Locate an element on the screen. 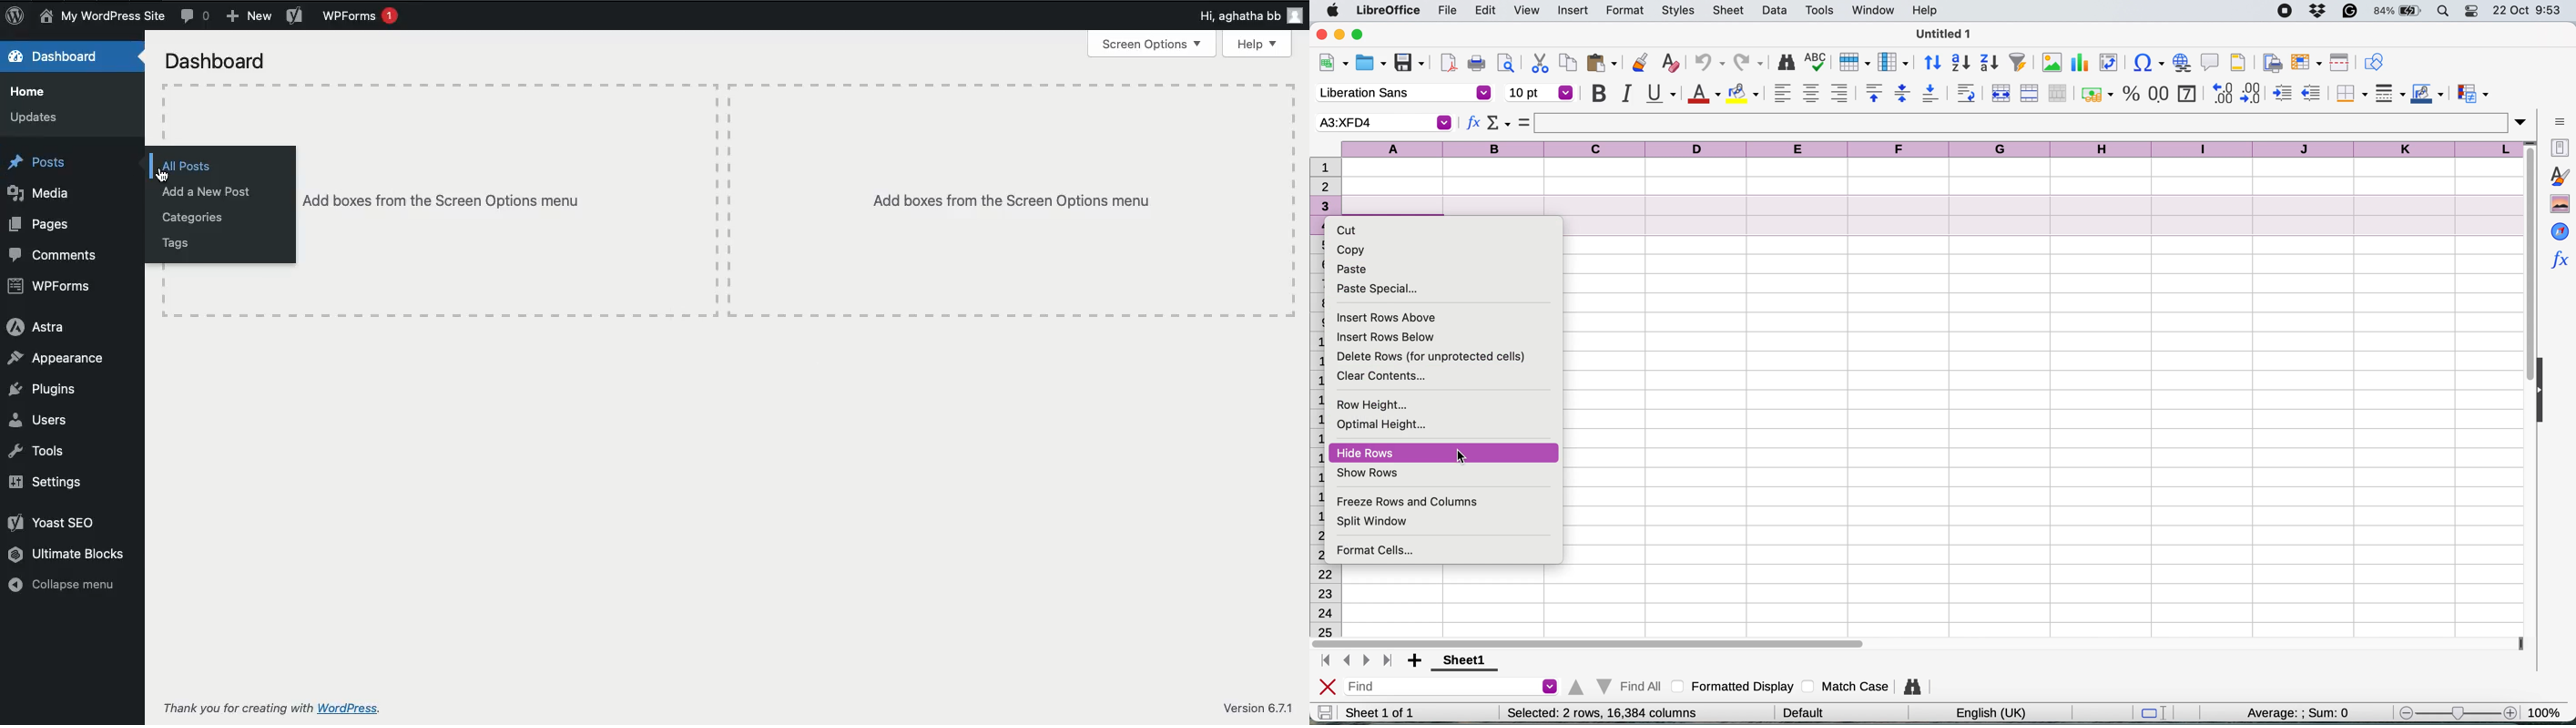 Image resolution: width=2576 pixels, height=728 pixels. merge is located at coordinates (2029, 94).